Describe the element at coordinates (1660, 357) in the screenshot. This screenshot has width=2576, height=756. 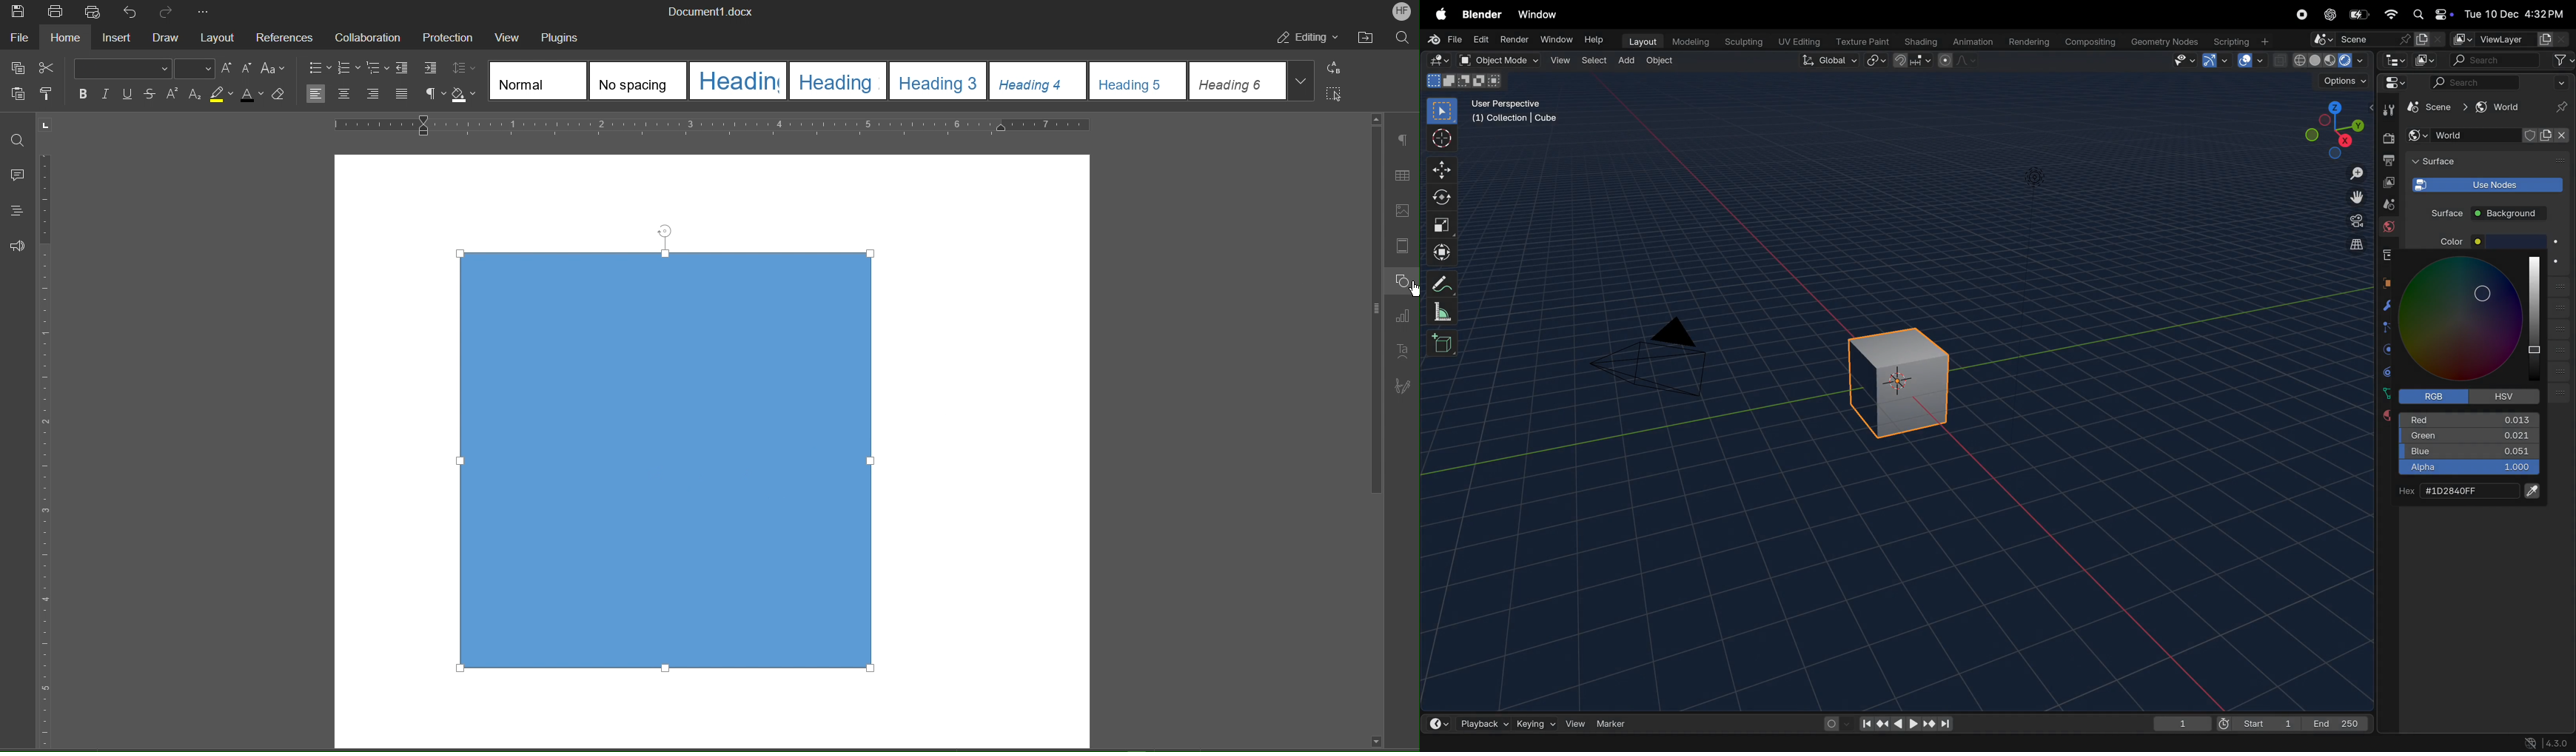
I see `camera` at that location.